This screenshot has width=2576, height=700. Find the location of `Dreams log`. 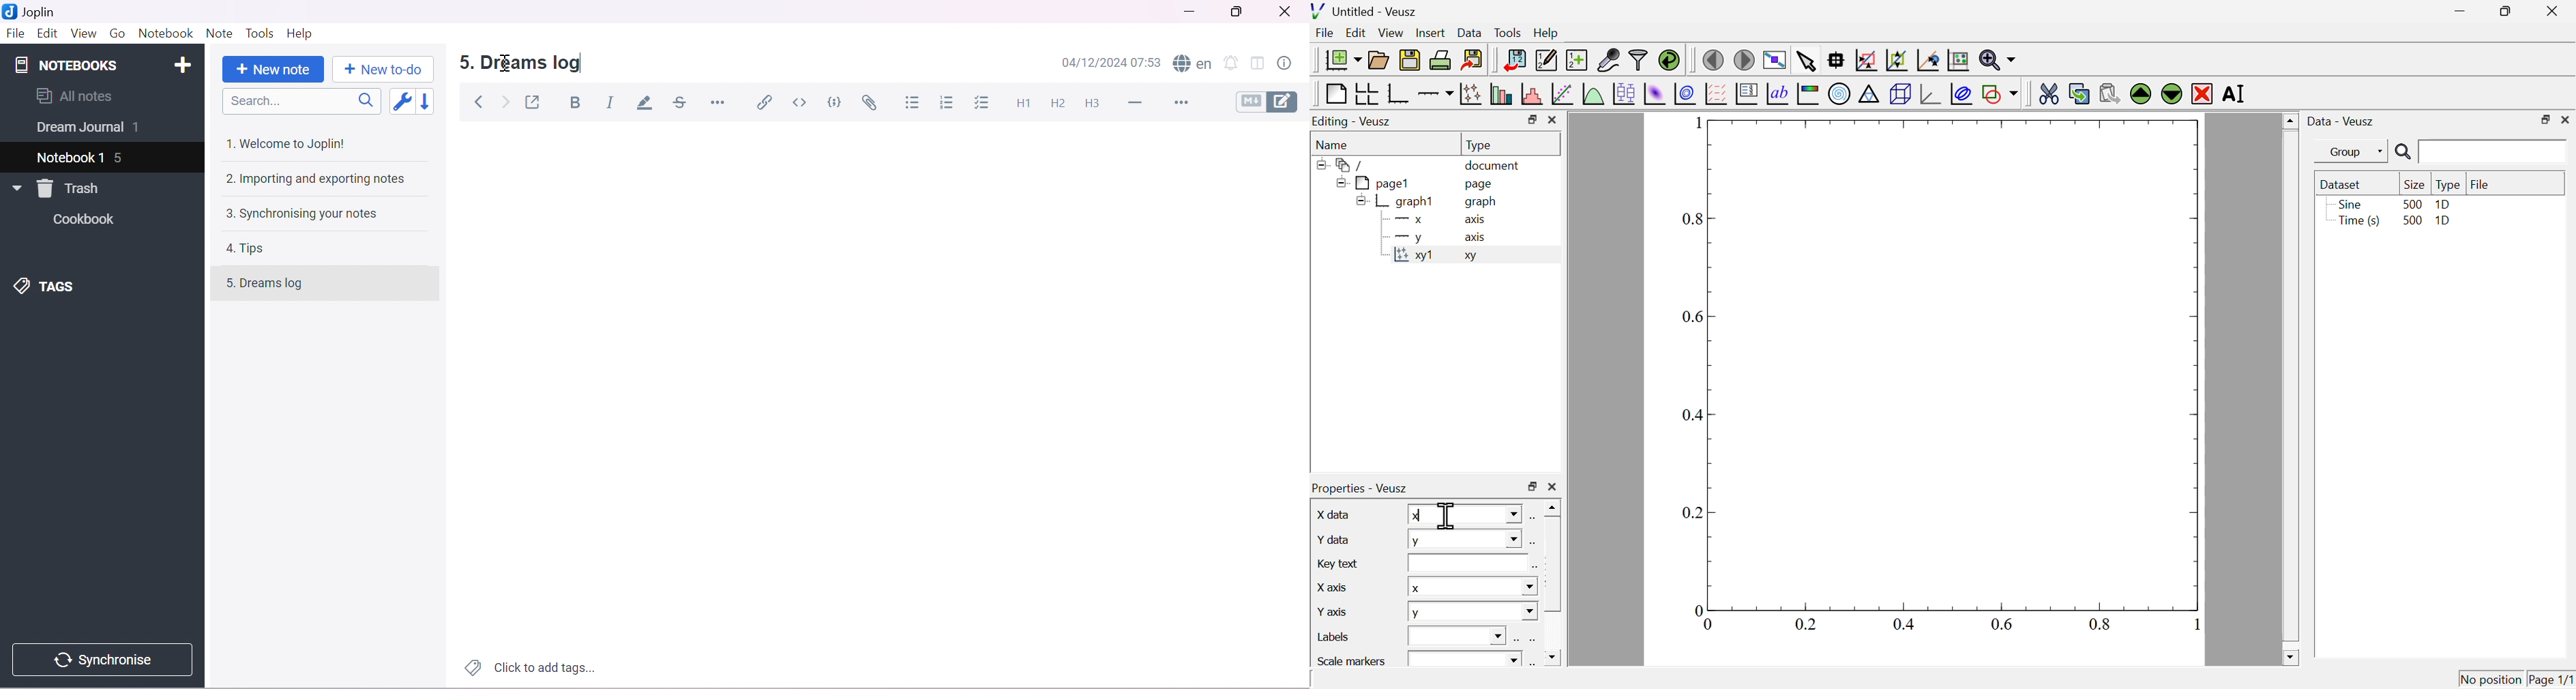

Dreams log is located at coordinates (279, 284).